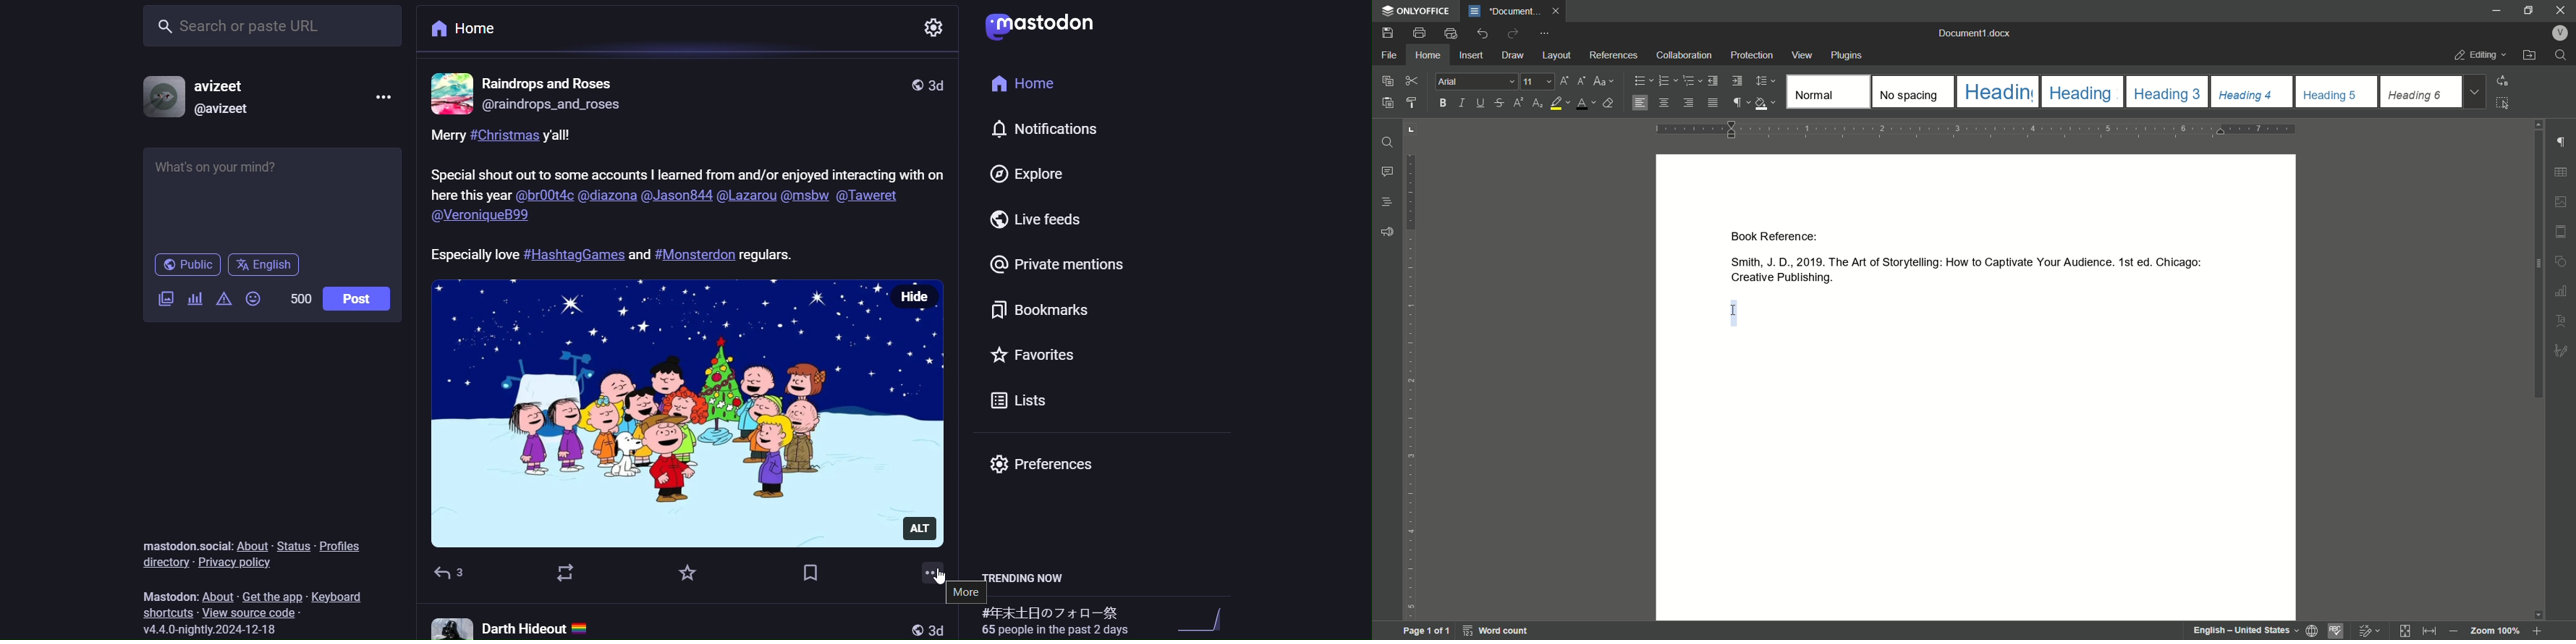  Describe the element at coordinates (1781, 237) in the screenshot. I see `Book Reference:` at that location.